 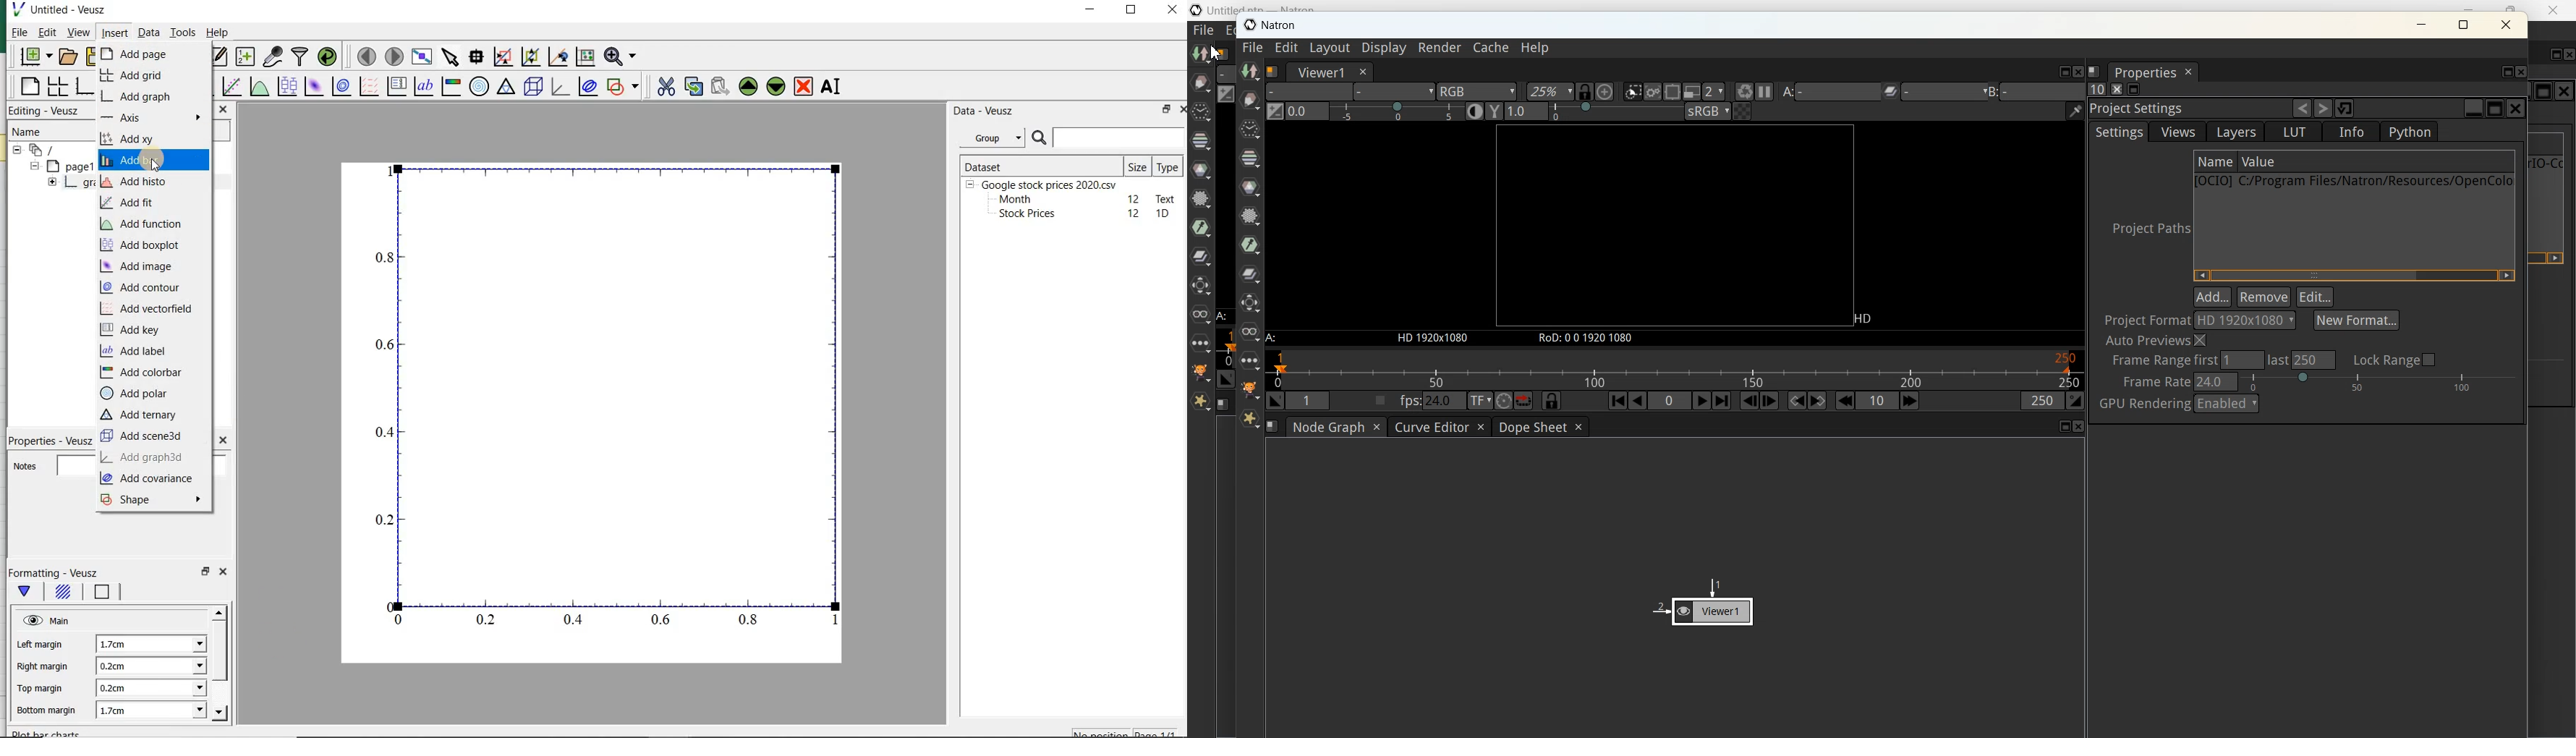 I want to click on Transform, so click(x=1201, y=286).